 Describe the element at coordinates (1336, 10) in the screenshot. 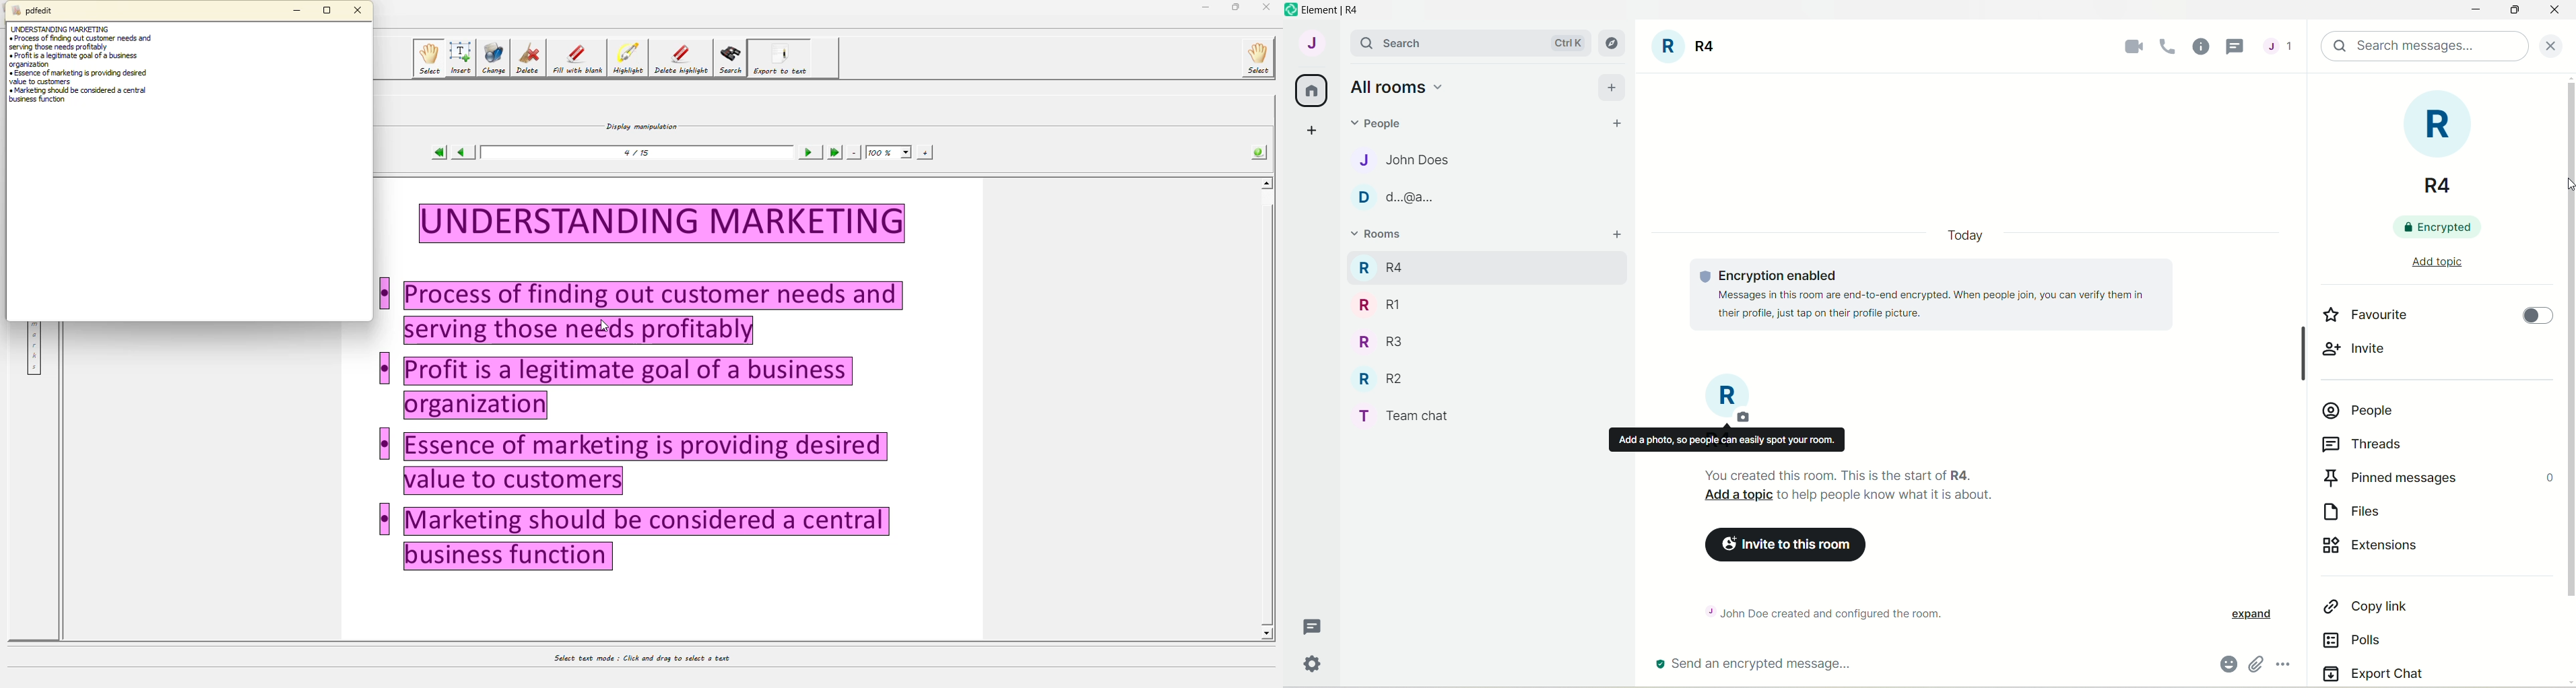

I see `element` at that location.